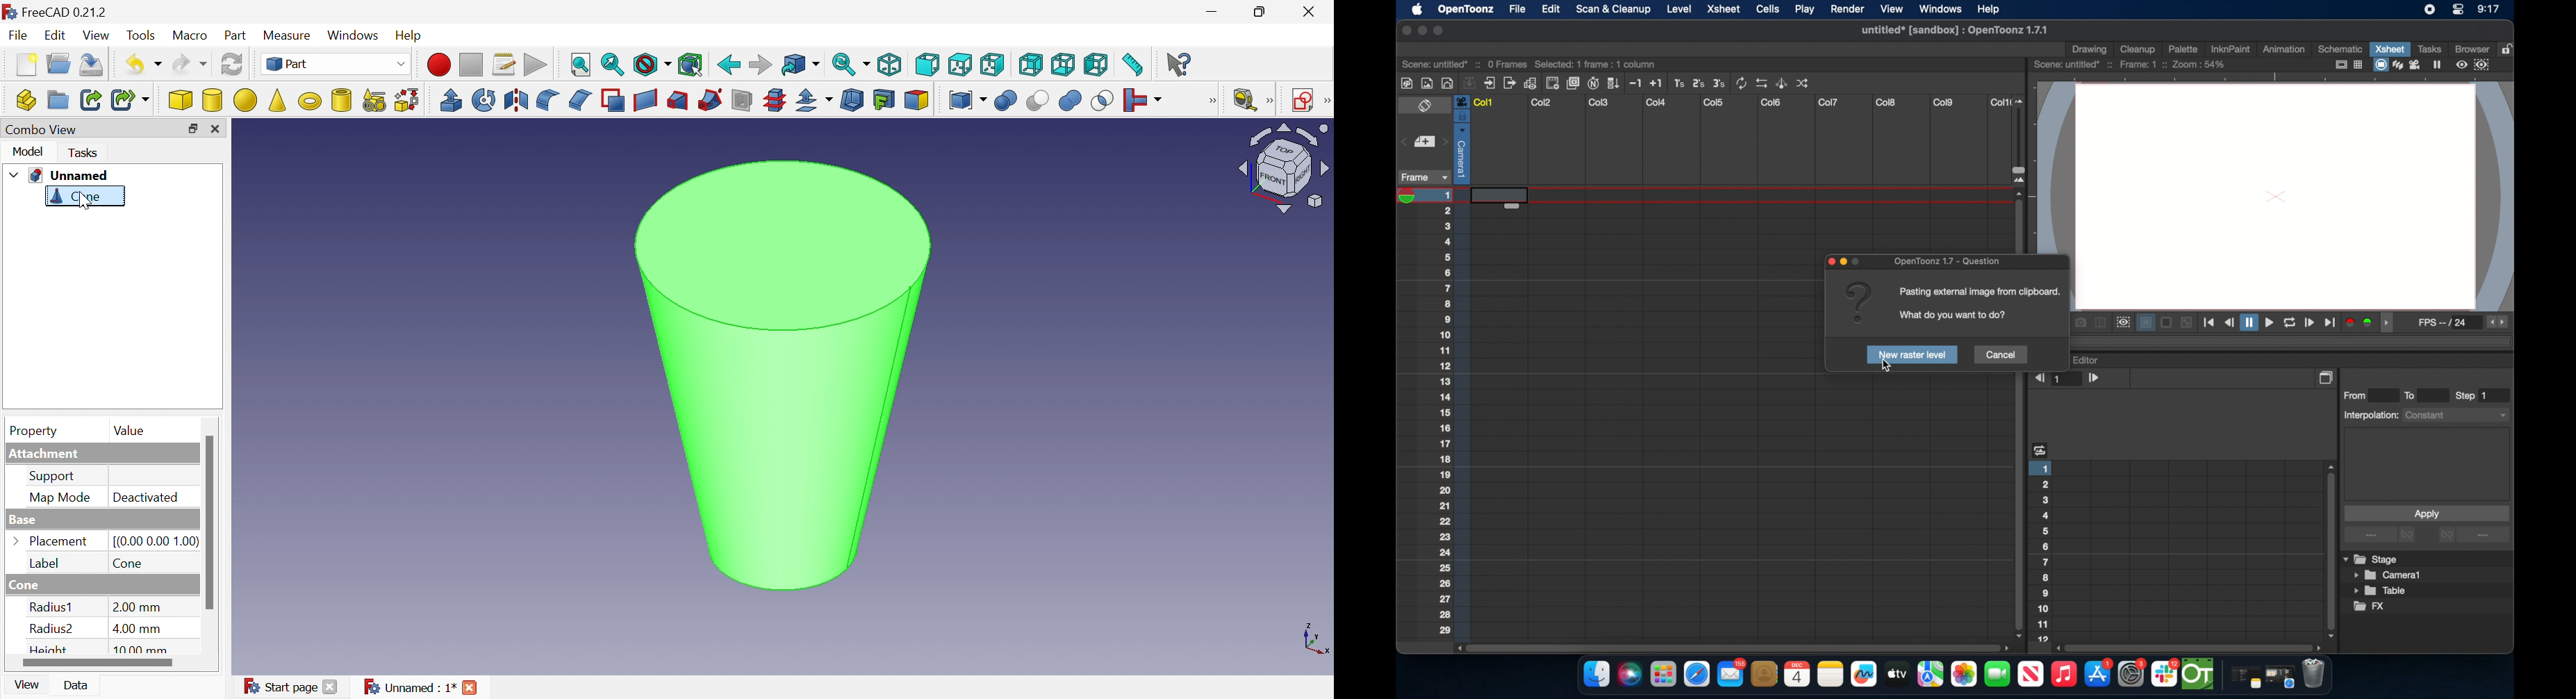  Describe the element at coordinates (1007, 102) in the screenshot. I see `Boolean` at that location.